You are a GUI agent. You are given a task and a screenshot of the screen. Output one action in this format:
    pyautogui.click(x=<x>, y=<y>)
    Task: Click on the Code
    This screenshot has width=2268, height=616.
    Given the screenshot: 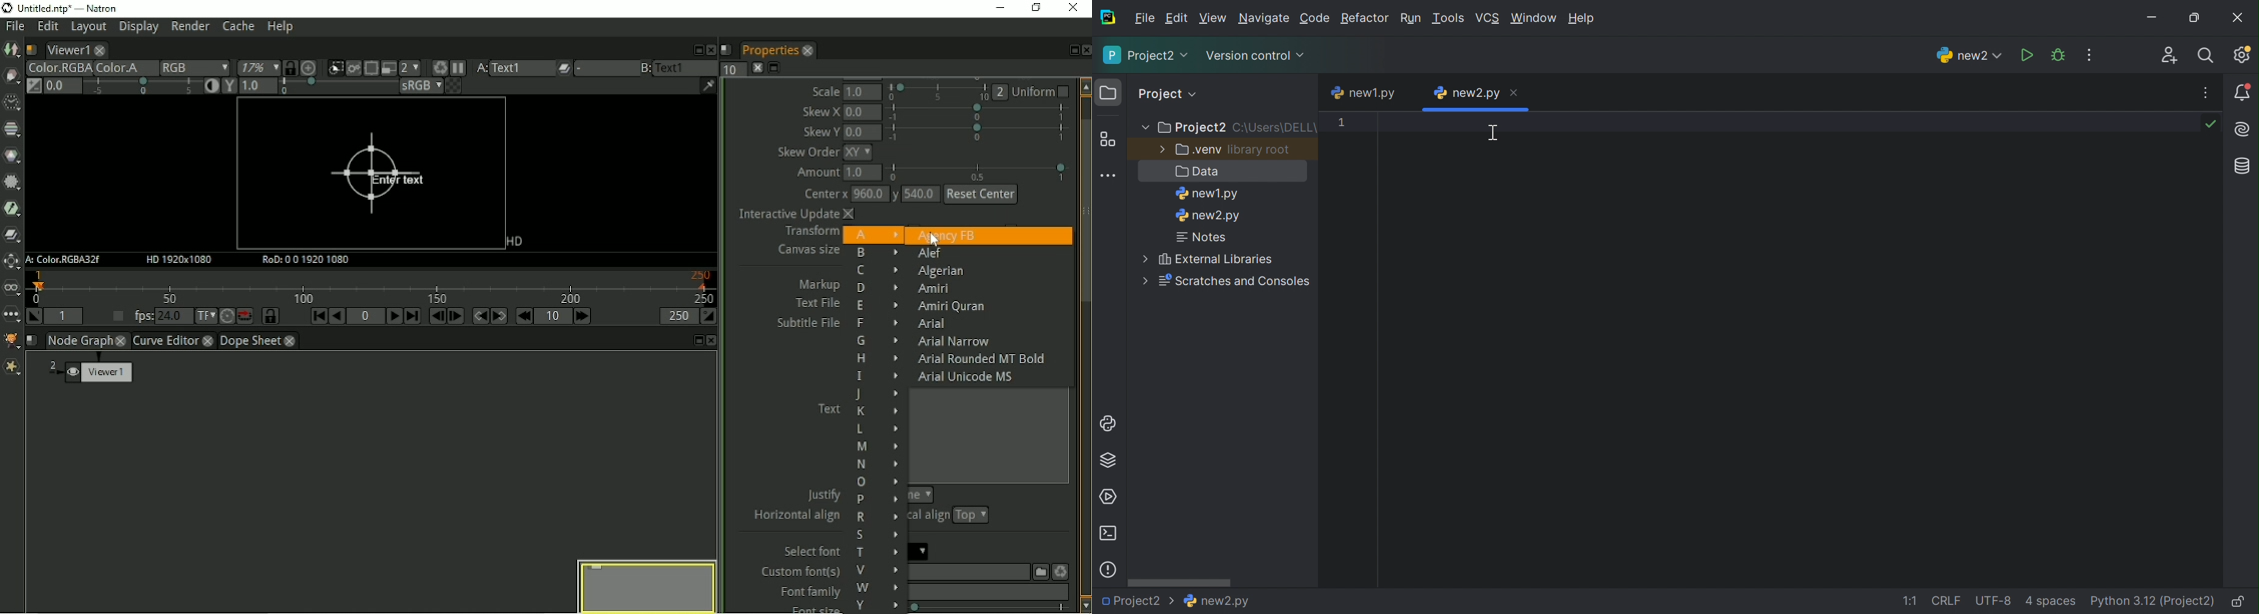 What is the action you would take?
    pyautogui.click(x=1316, y=18)
    